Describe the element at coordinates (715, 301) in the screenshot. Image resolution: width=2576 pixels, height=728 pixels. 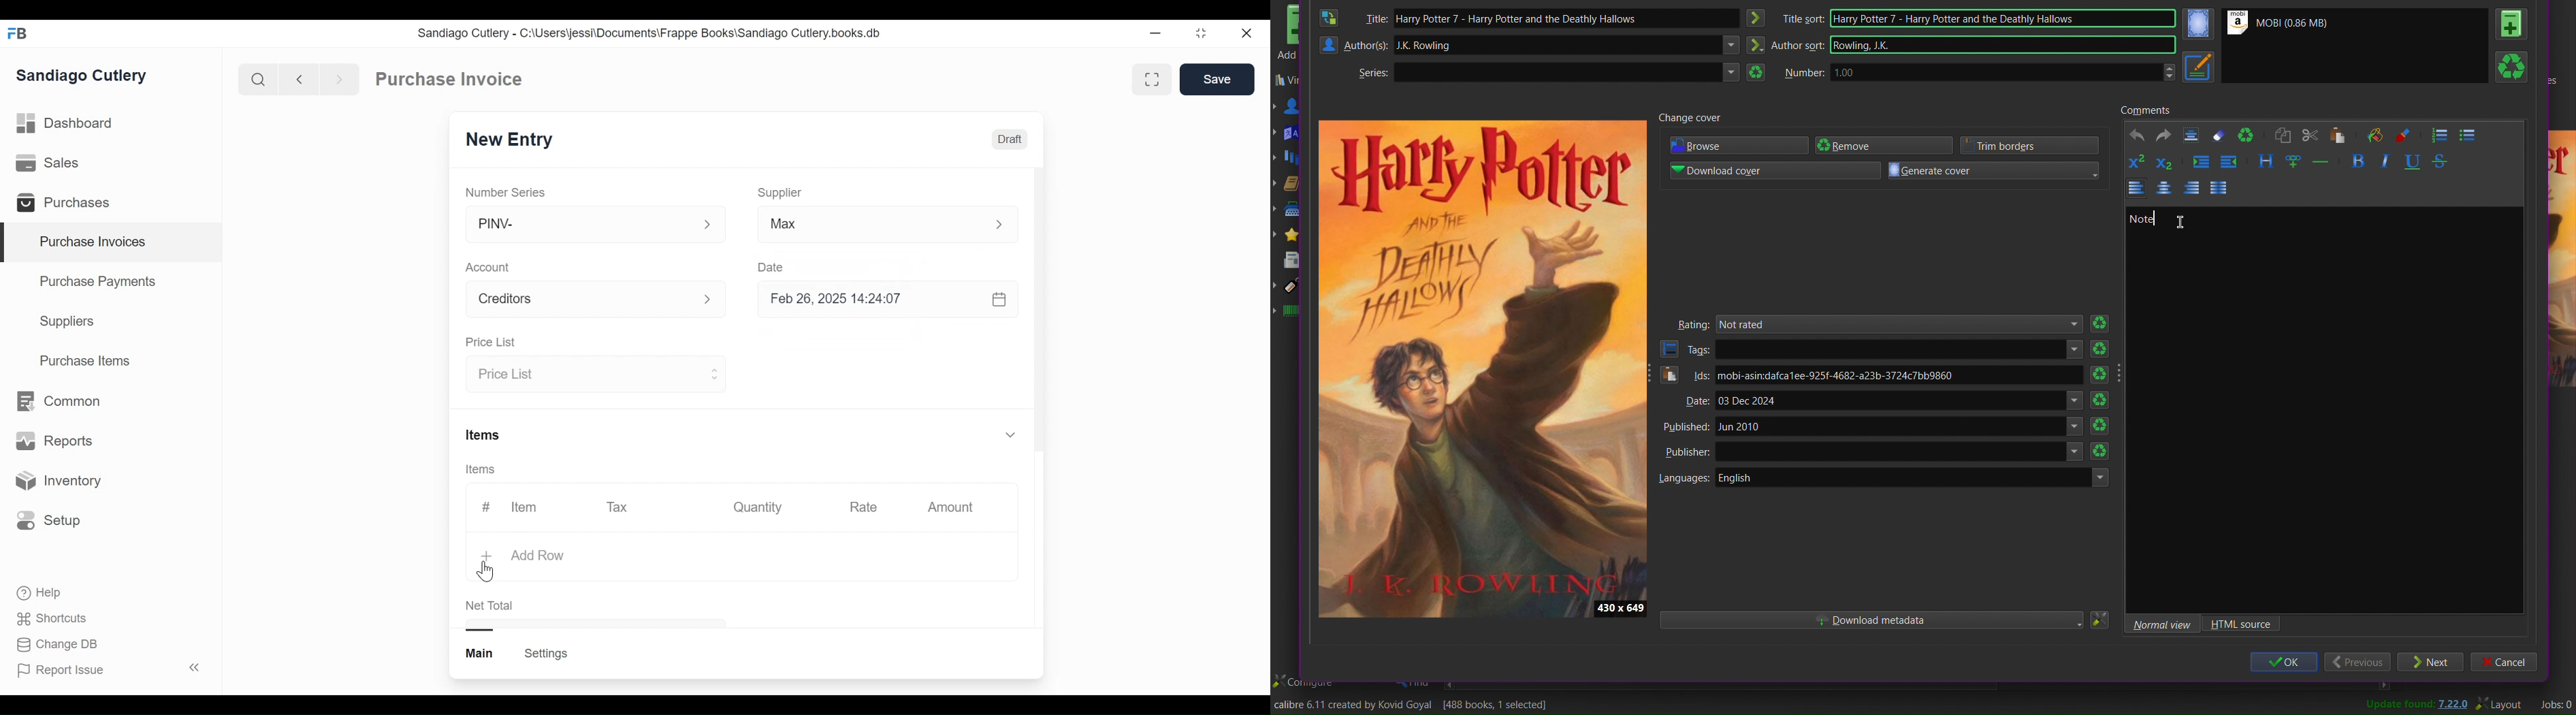
I see `Expand` at that location.